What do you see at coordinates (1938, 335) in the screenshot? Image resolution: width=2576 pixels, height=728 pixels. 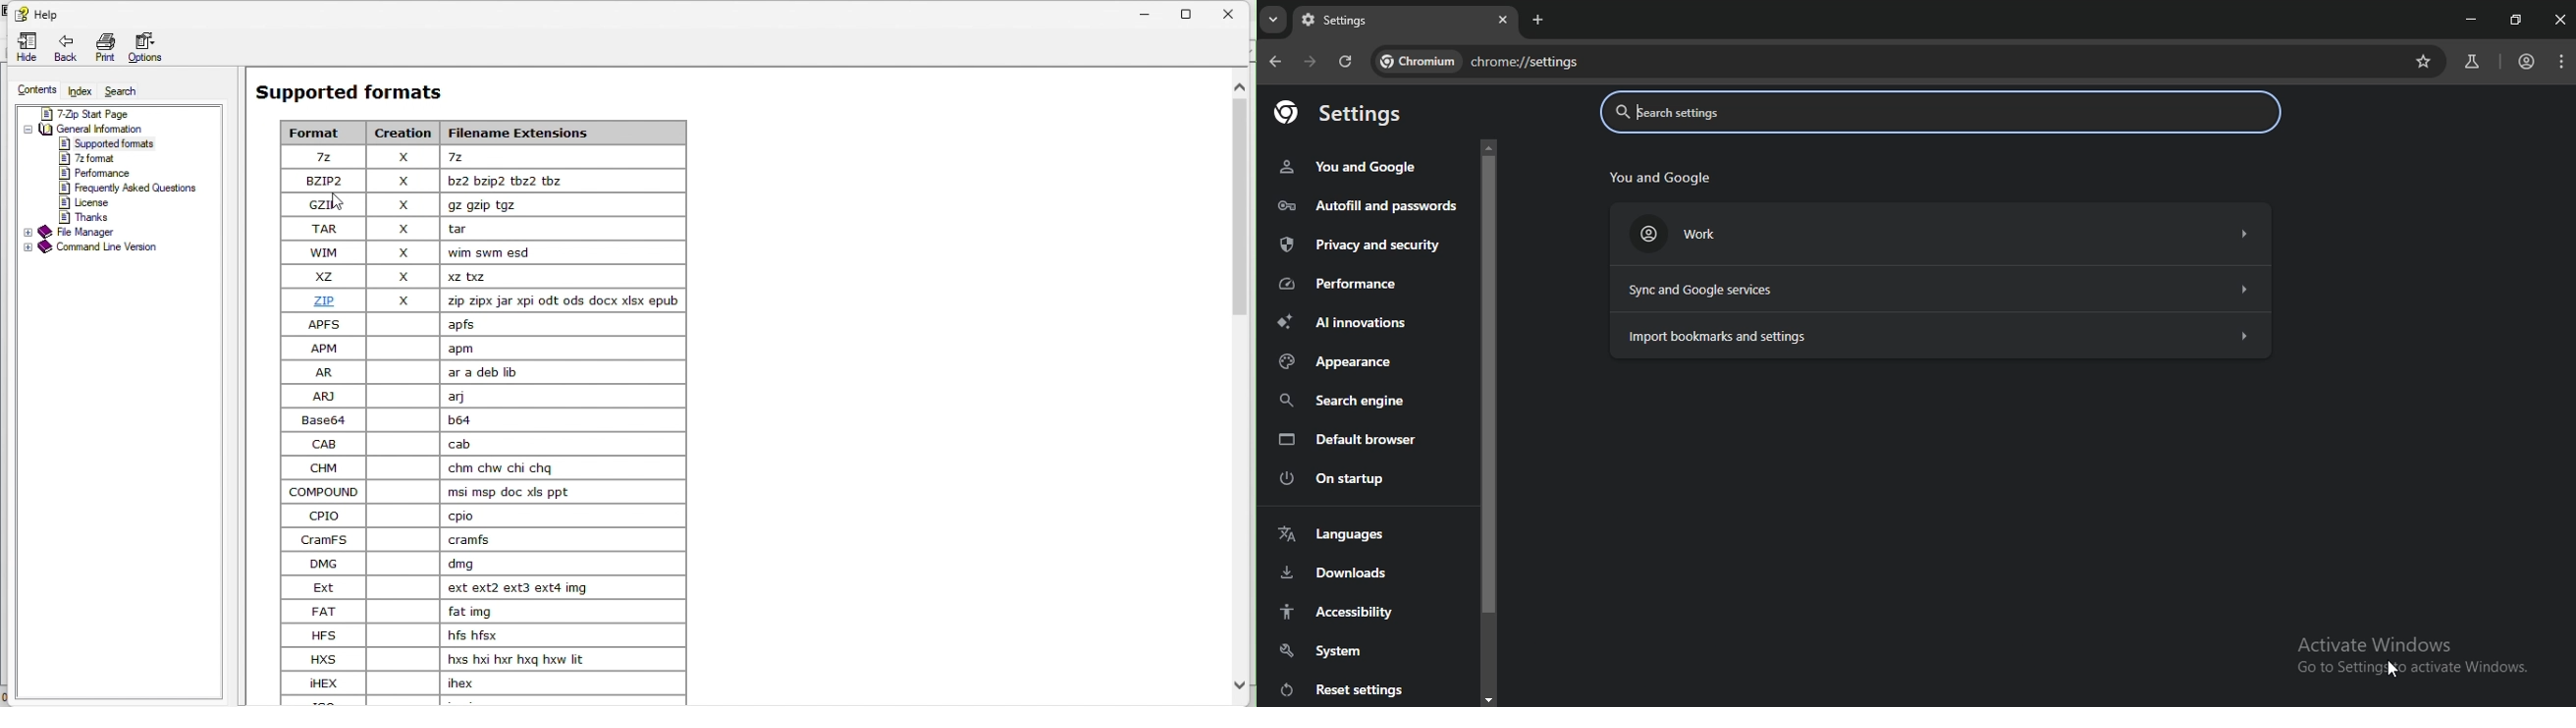 I see `import bookmarks and settings` at bounding box center [1938, 335].